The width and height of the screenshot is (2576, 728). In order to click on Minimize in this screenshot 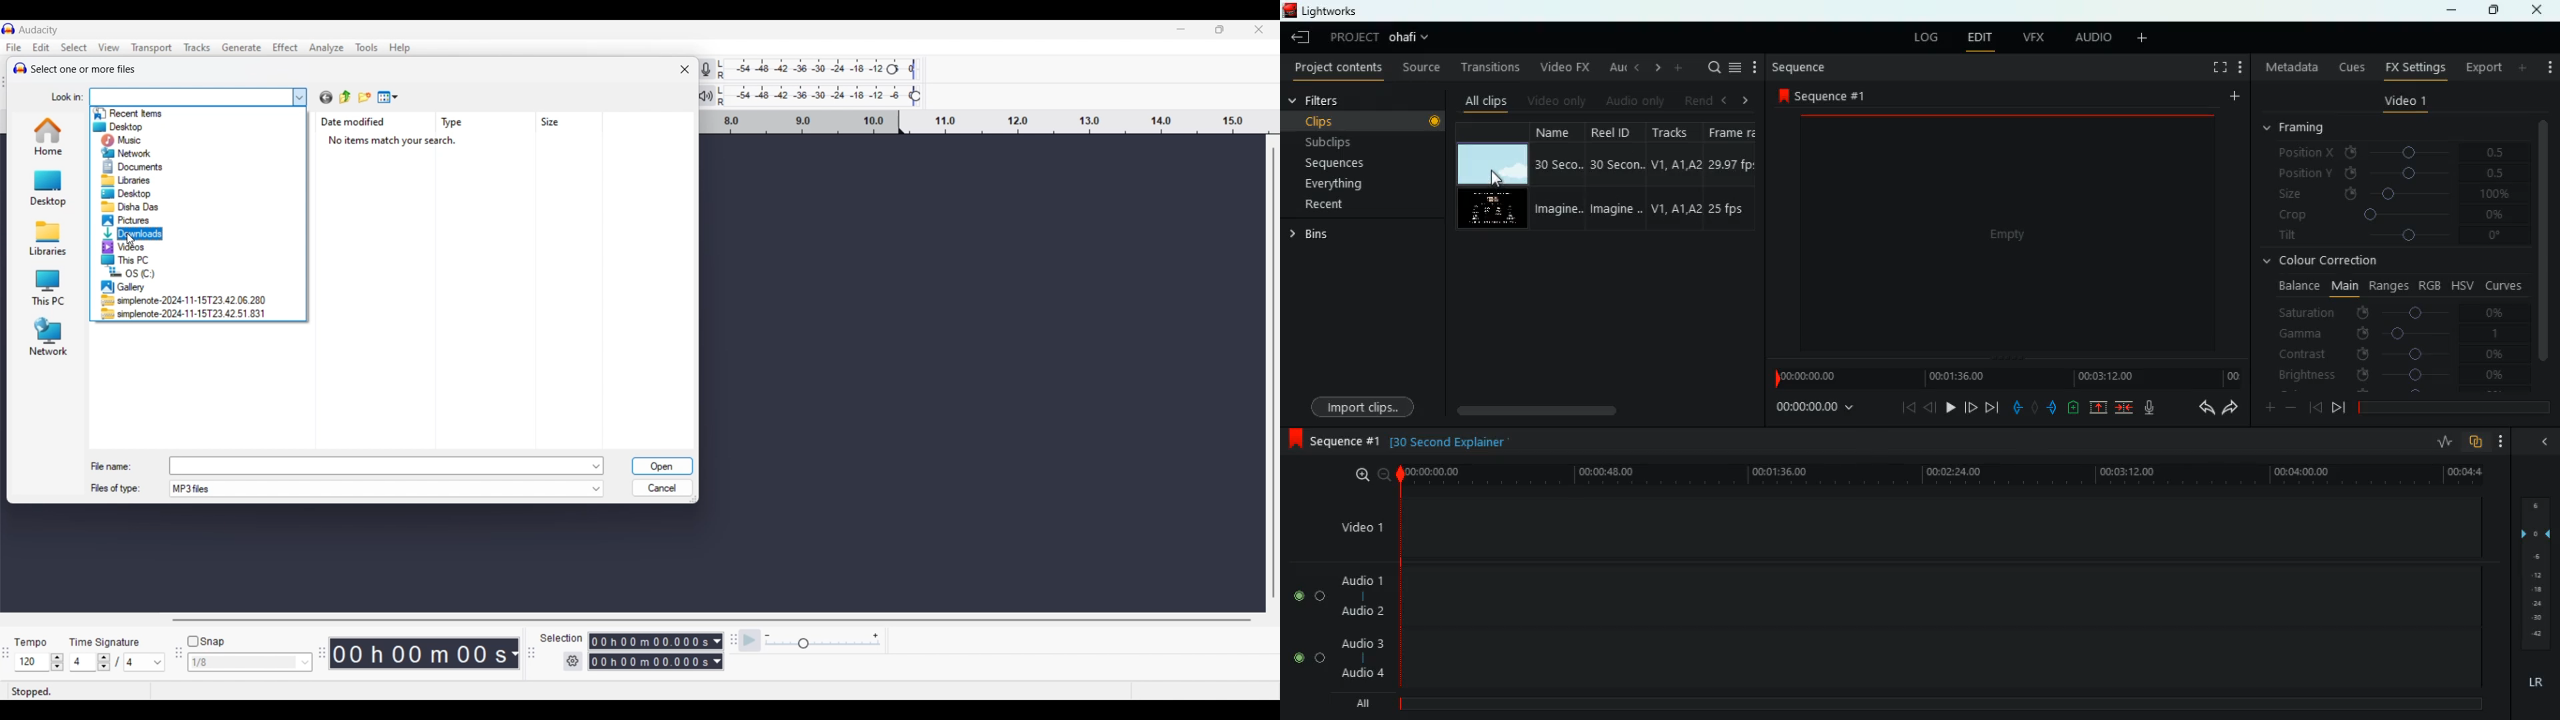, I will do `click(1181, 29)`.